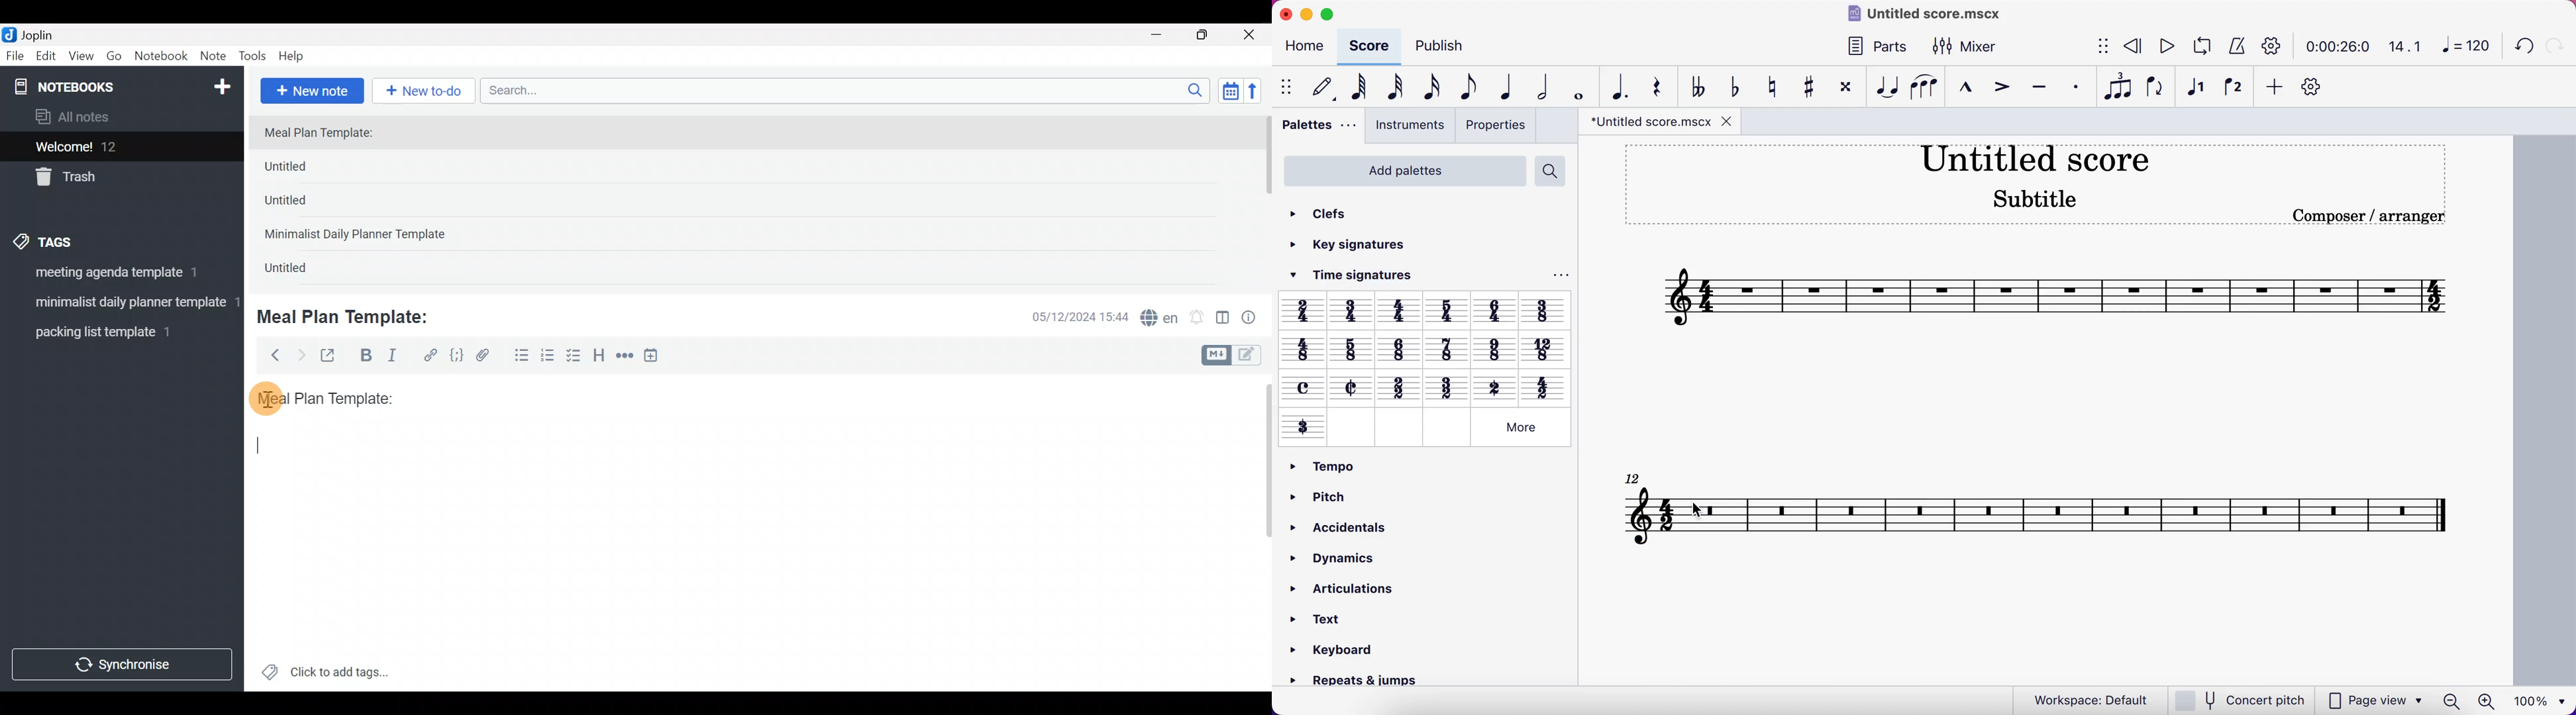 The height and width of the screenshot is (728, 2576). I want to click on Search bar, so click(849, 89).